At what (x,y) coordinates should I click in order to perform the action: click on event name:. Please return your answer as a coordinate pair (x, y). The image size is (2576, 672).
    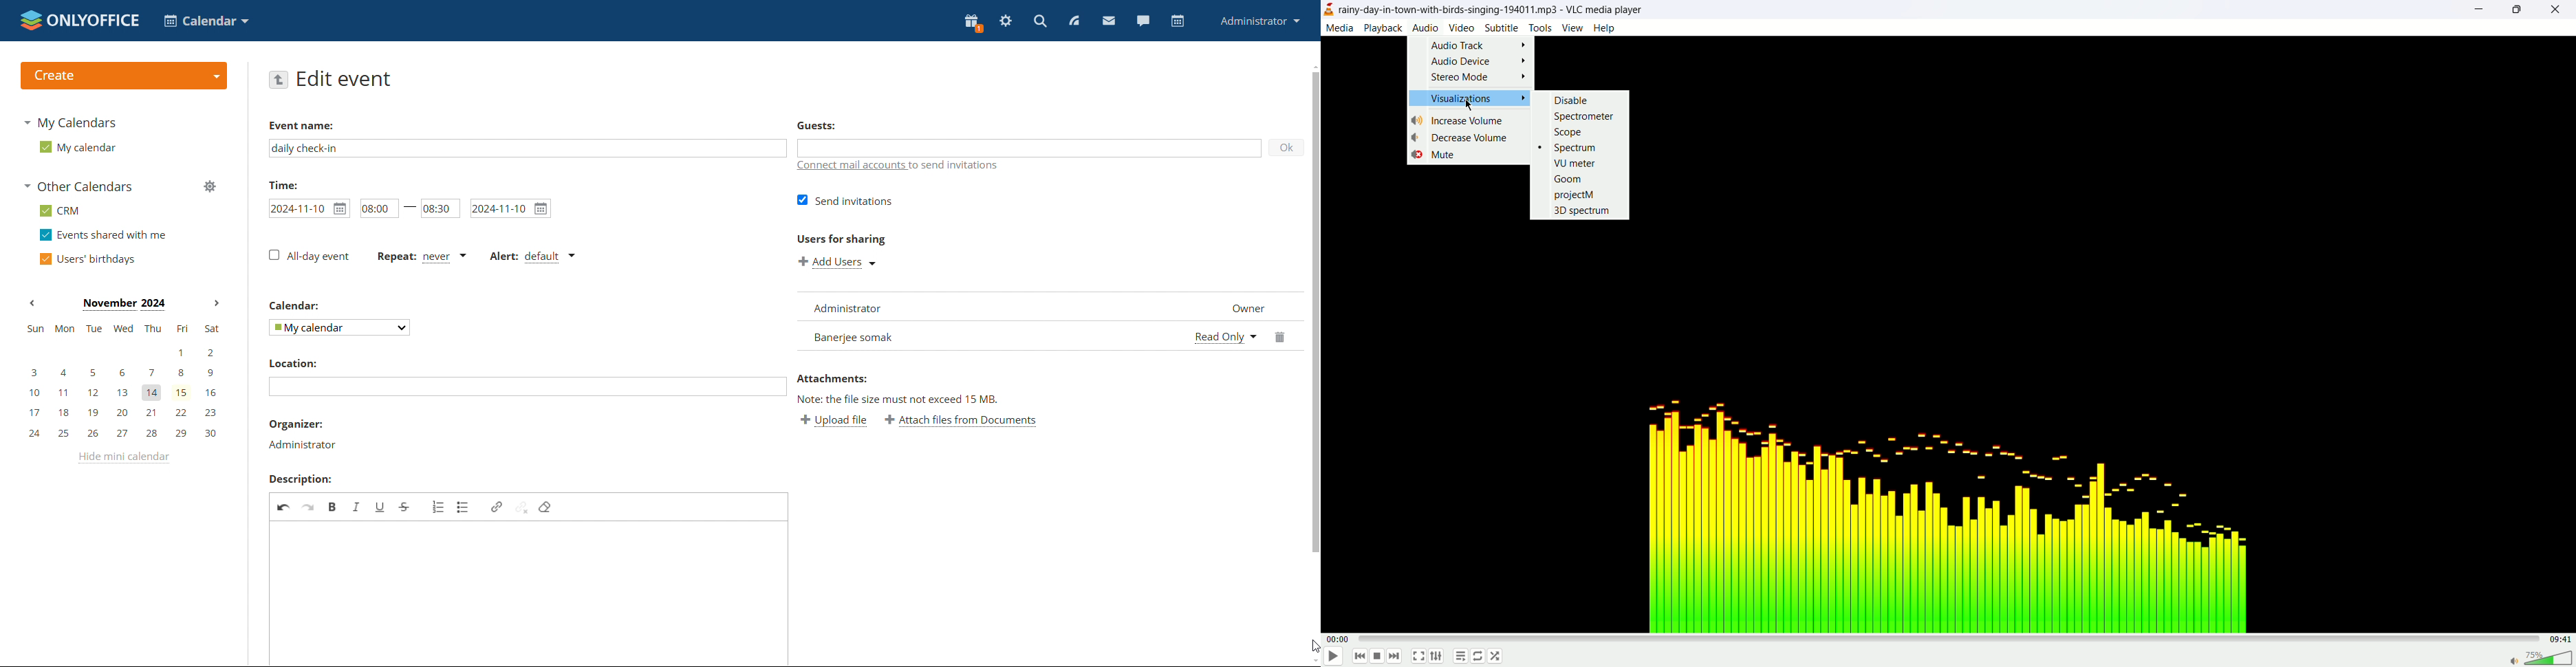
    Looking at the image, I should click on (313, 124).